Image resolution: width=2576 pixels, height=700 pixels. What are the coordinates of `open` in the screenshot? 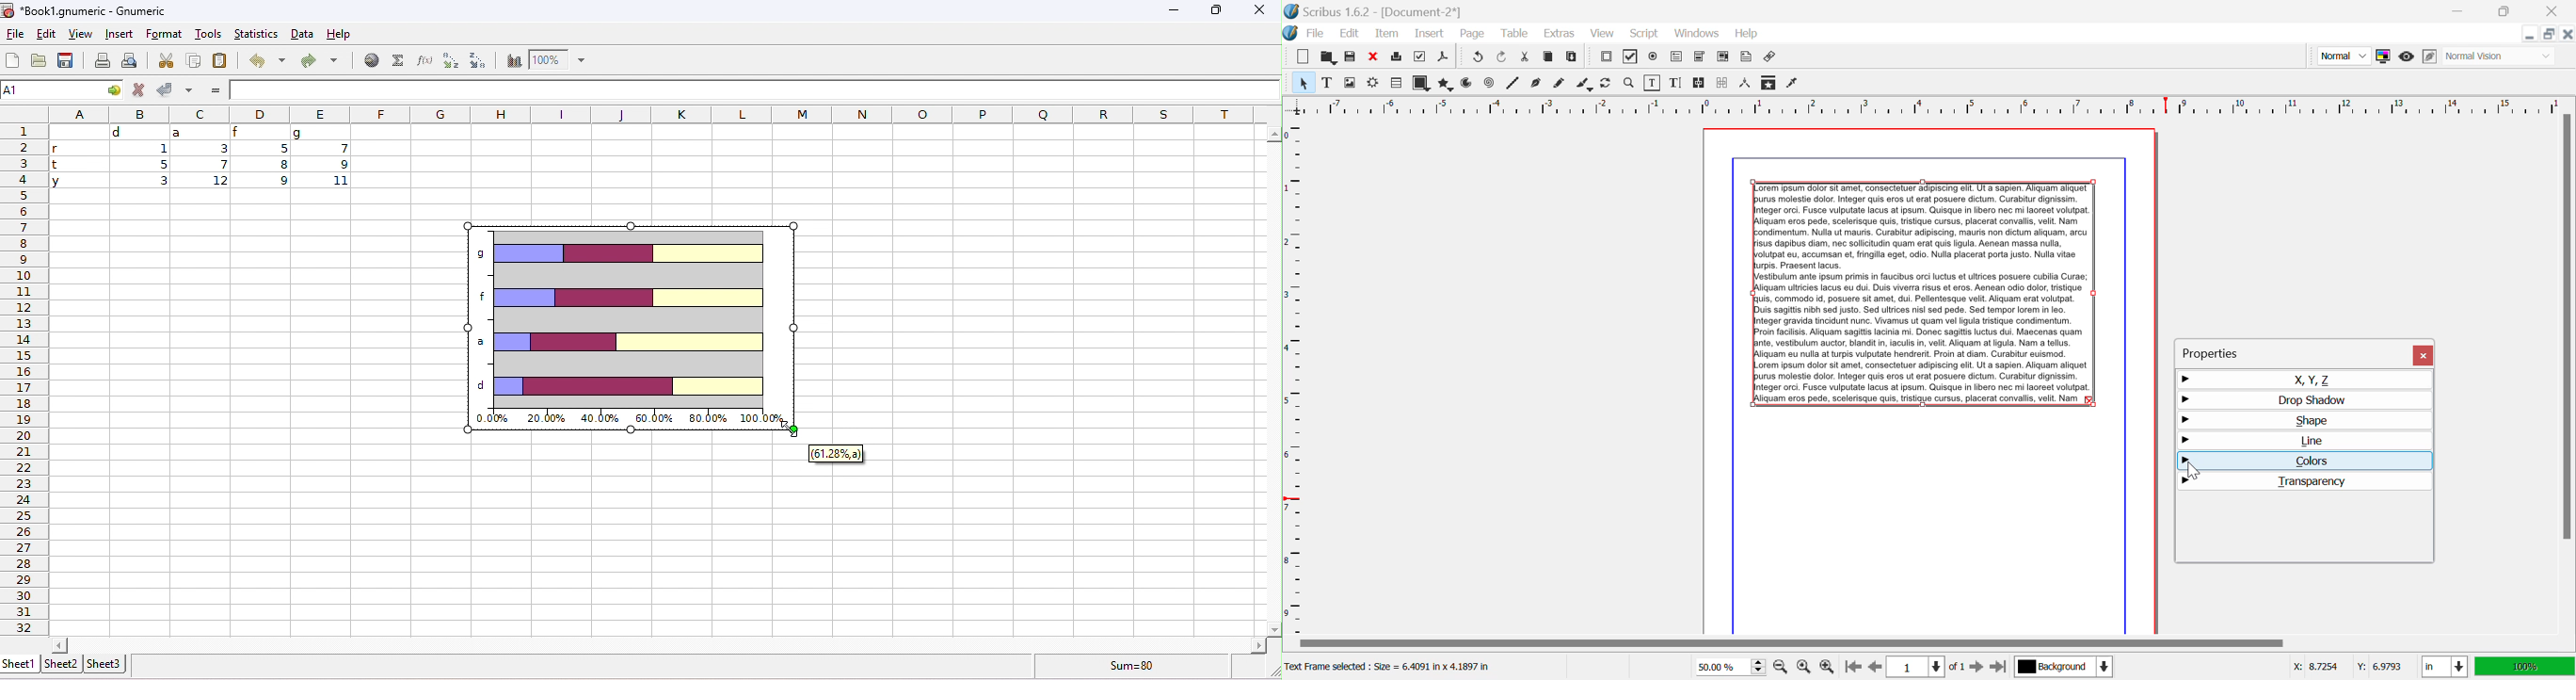 It's located at (40, 61).